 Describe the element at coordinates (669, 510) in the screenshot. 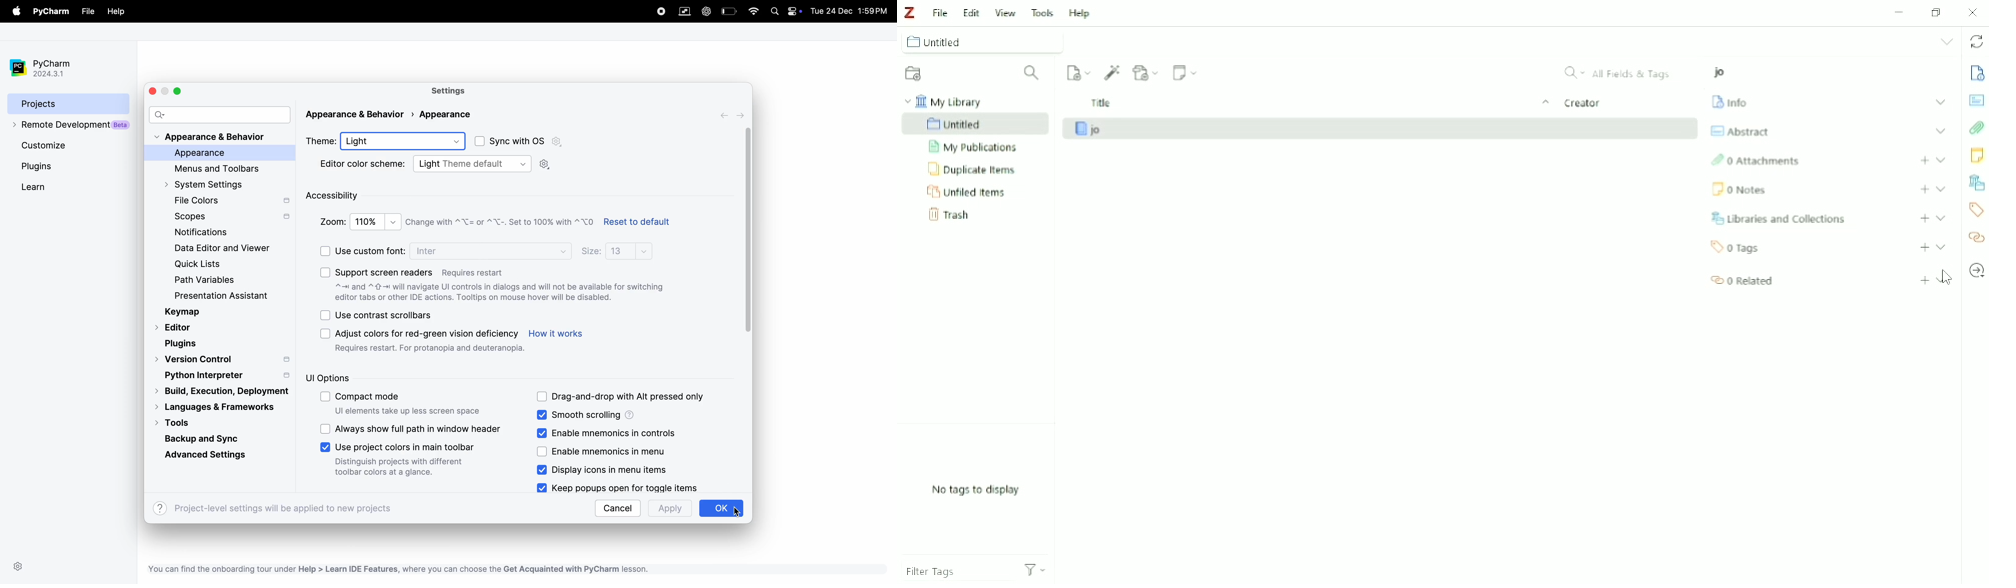

I see `apply` at that location.